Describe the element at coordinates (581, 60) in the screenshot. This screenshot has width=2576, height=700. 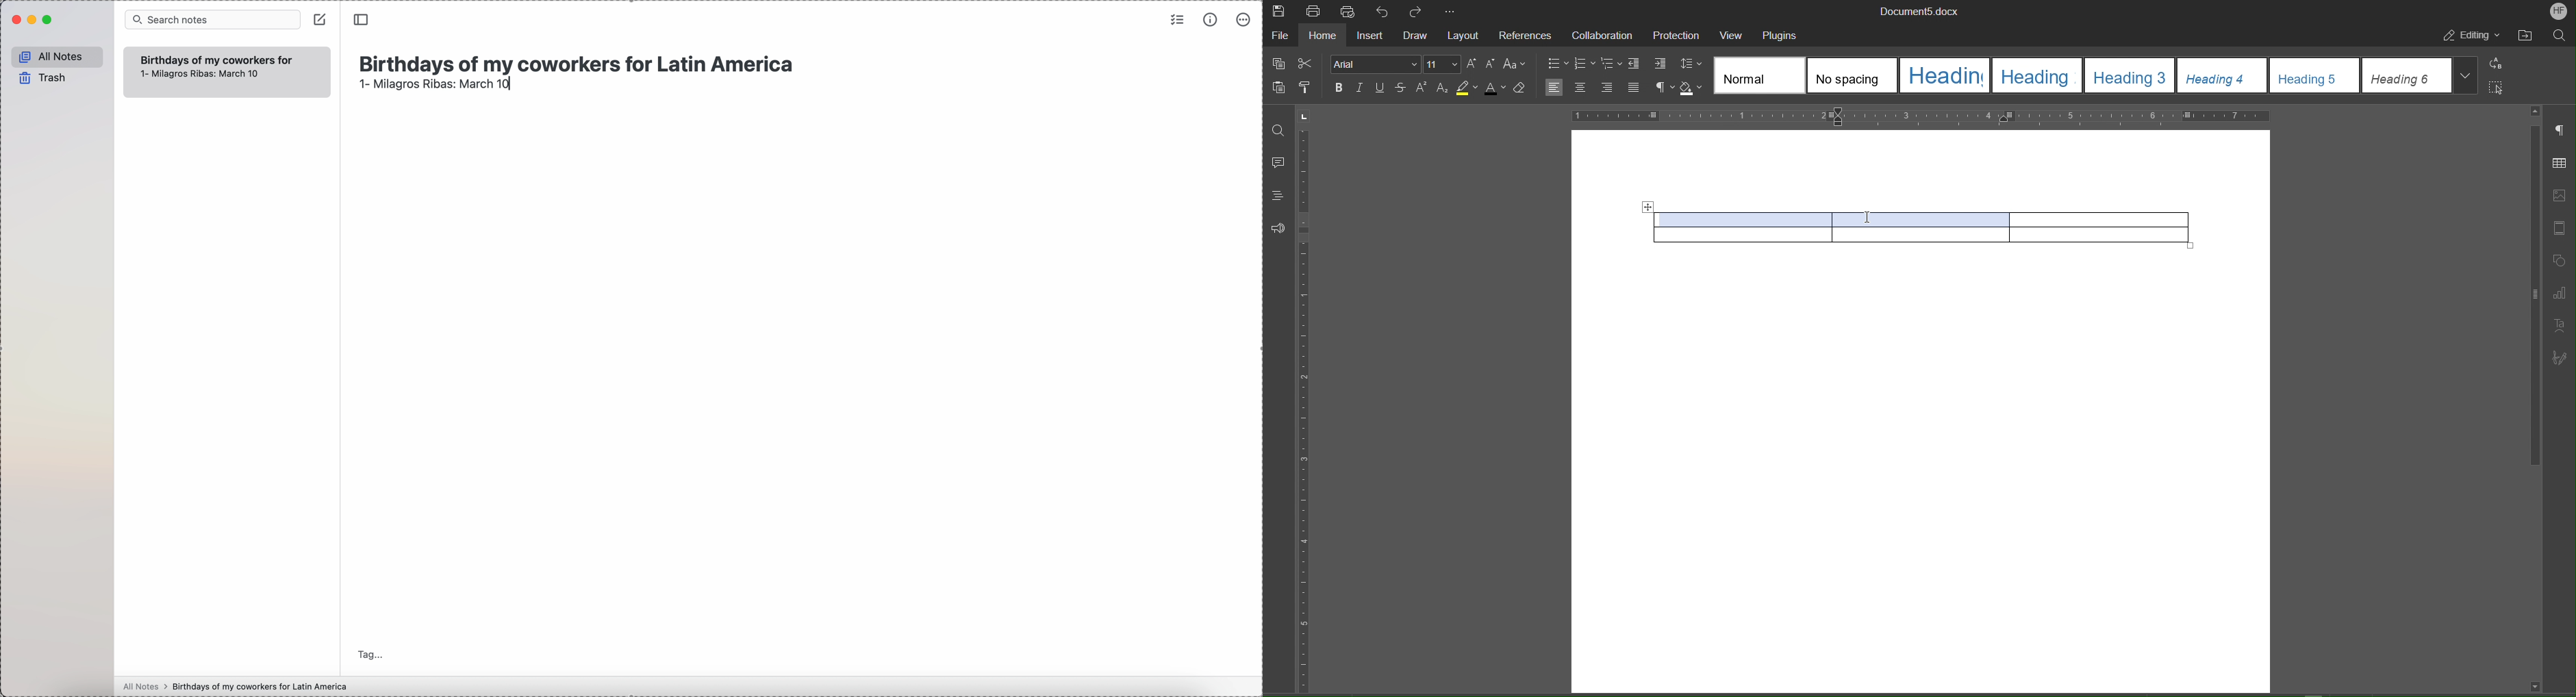
I see `Birthdays of my coworkers for Latin America` at that location.